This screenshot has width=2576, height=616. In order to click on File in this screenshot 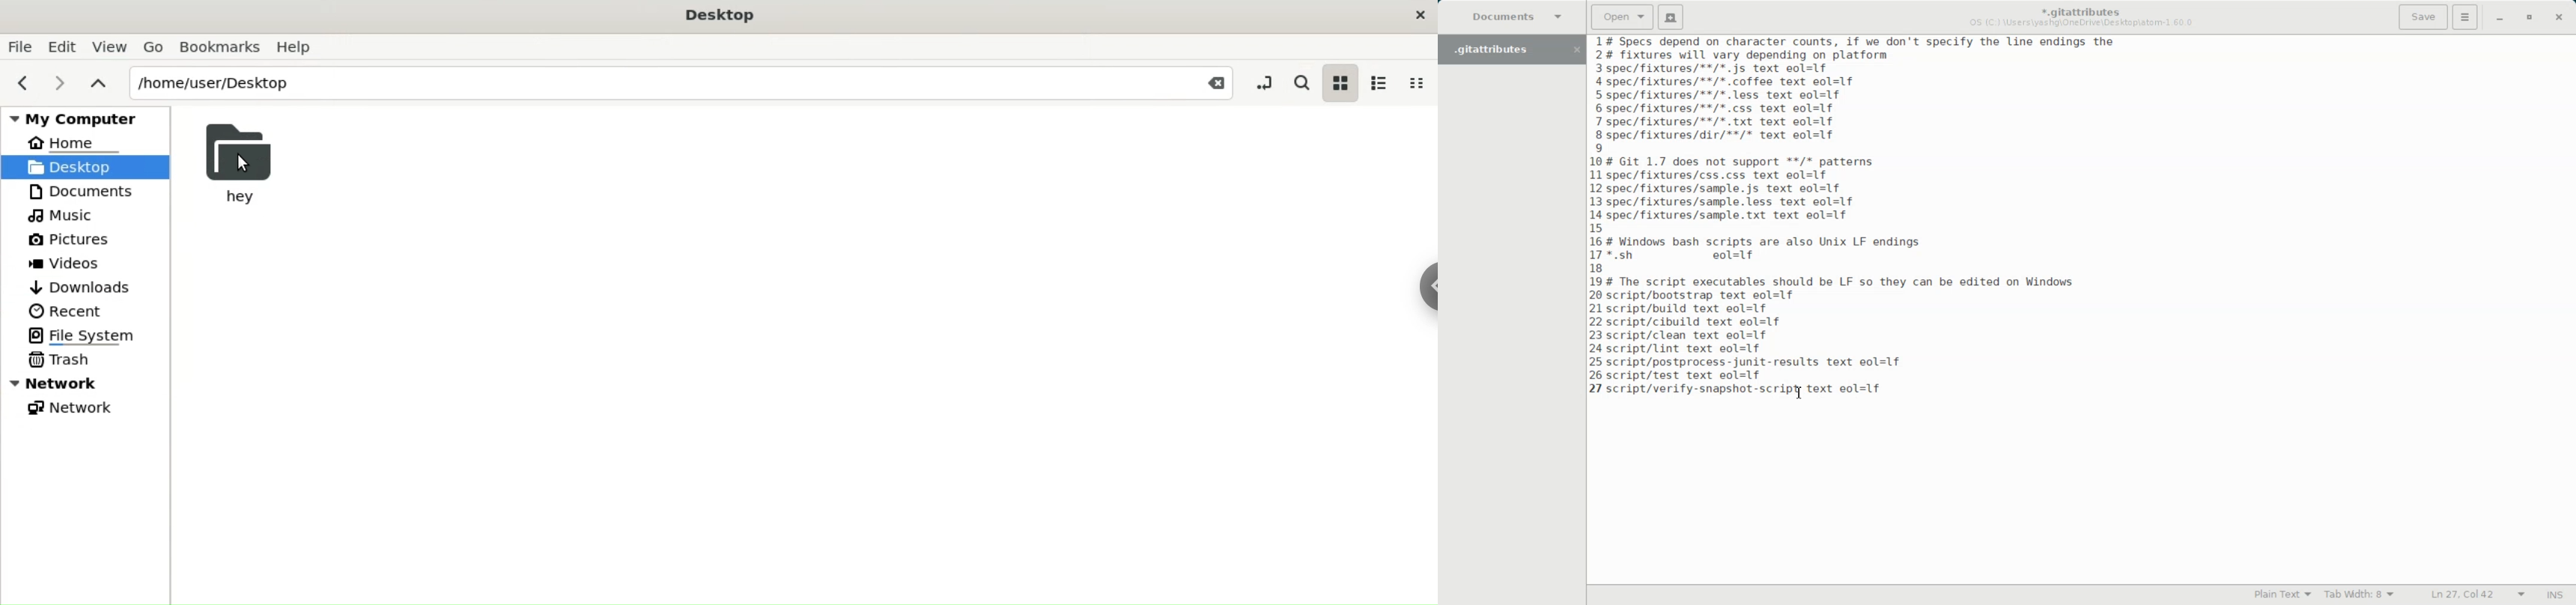, I will do `click(20, 46)`.